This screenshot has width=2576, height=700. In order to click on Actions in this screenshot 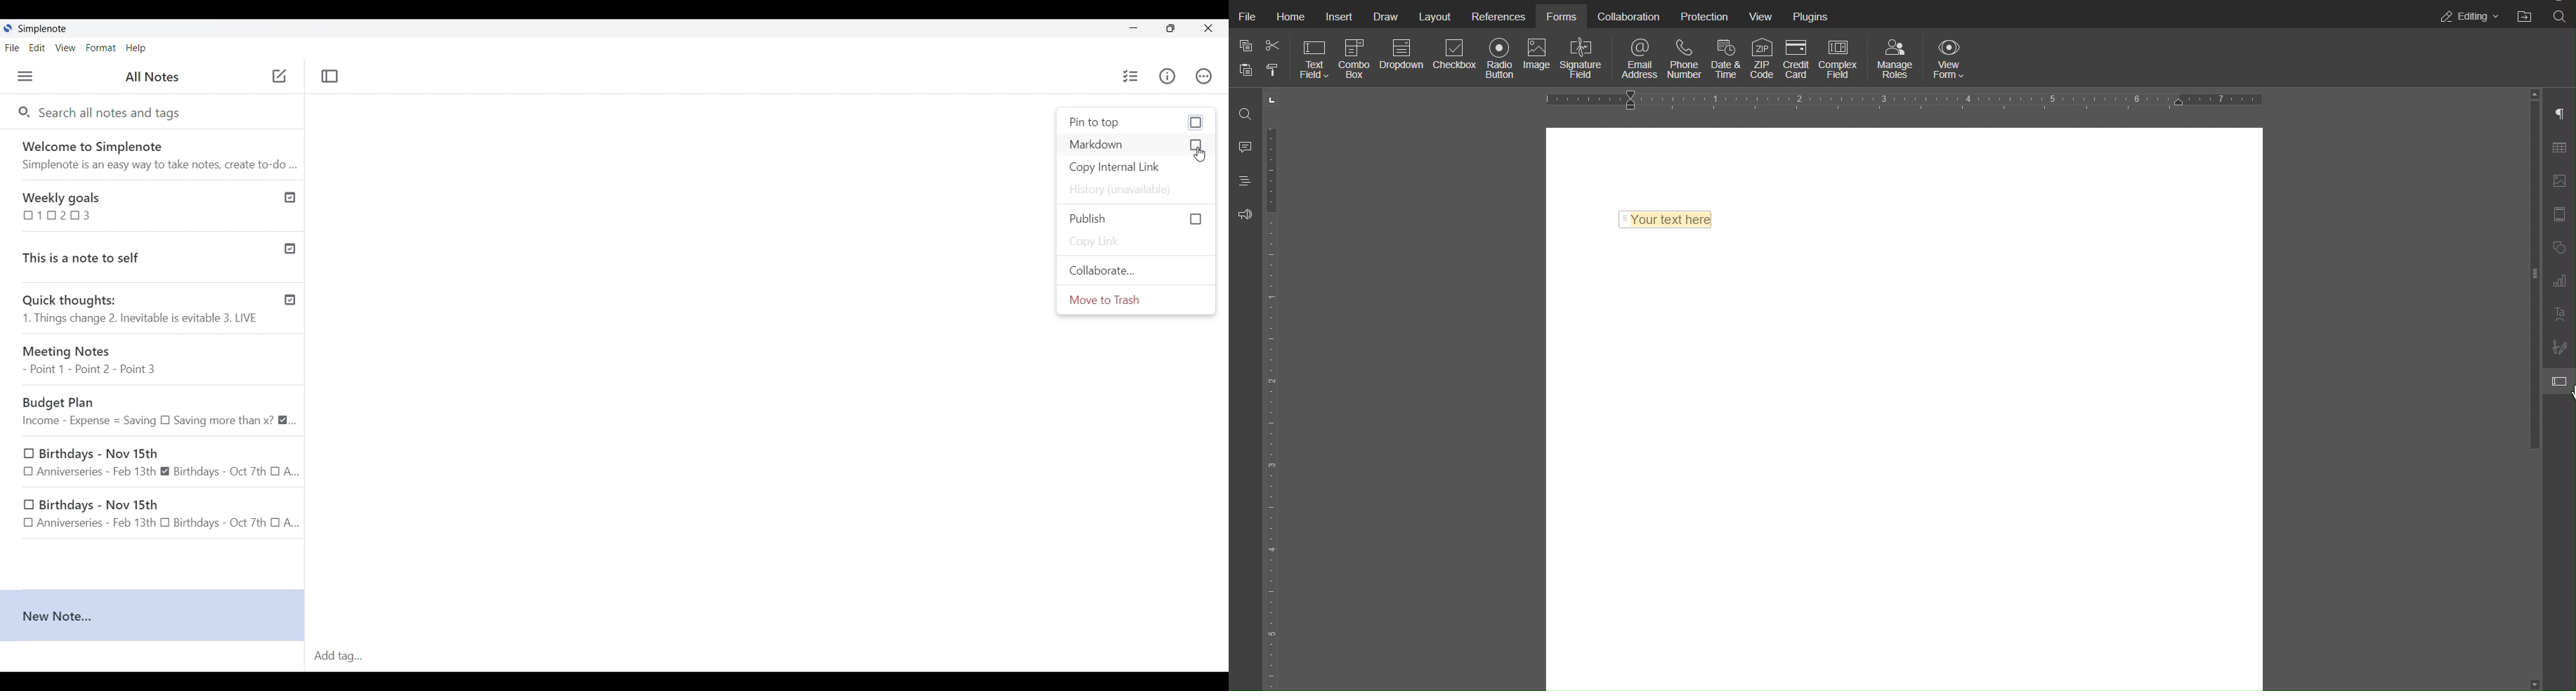, I will do `click(1205, 75)`.